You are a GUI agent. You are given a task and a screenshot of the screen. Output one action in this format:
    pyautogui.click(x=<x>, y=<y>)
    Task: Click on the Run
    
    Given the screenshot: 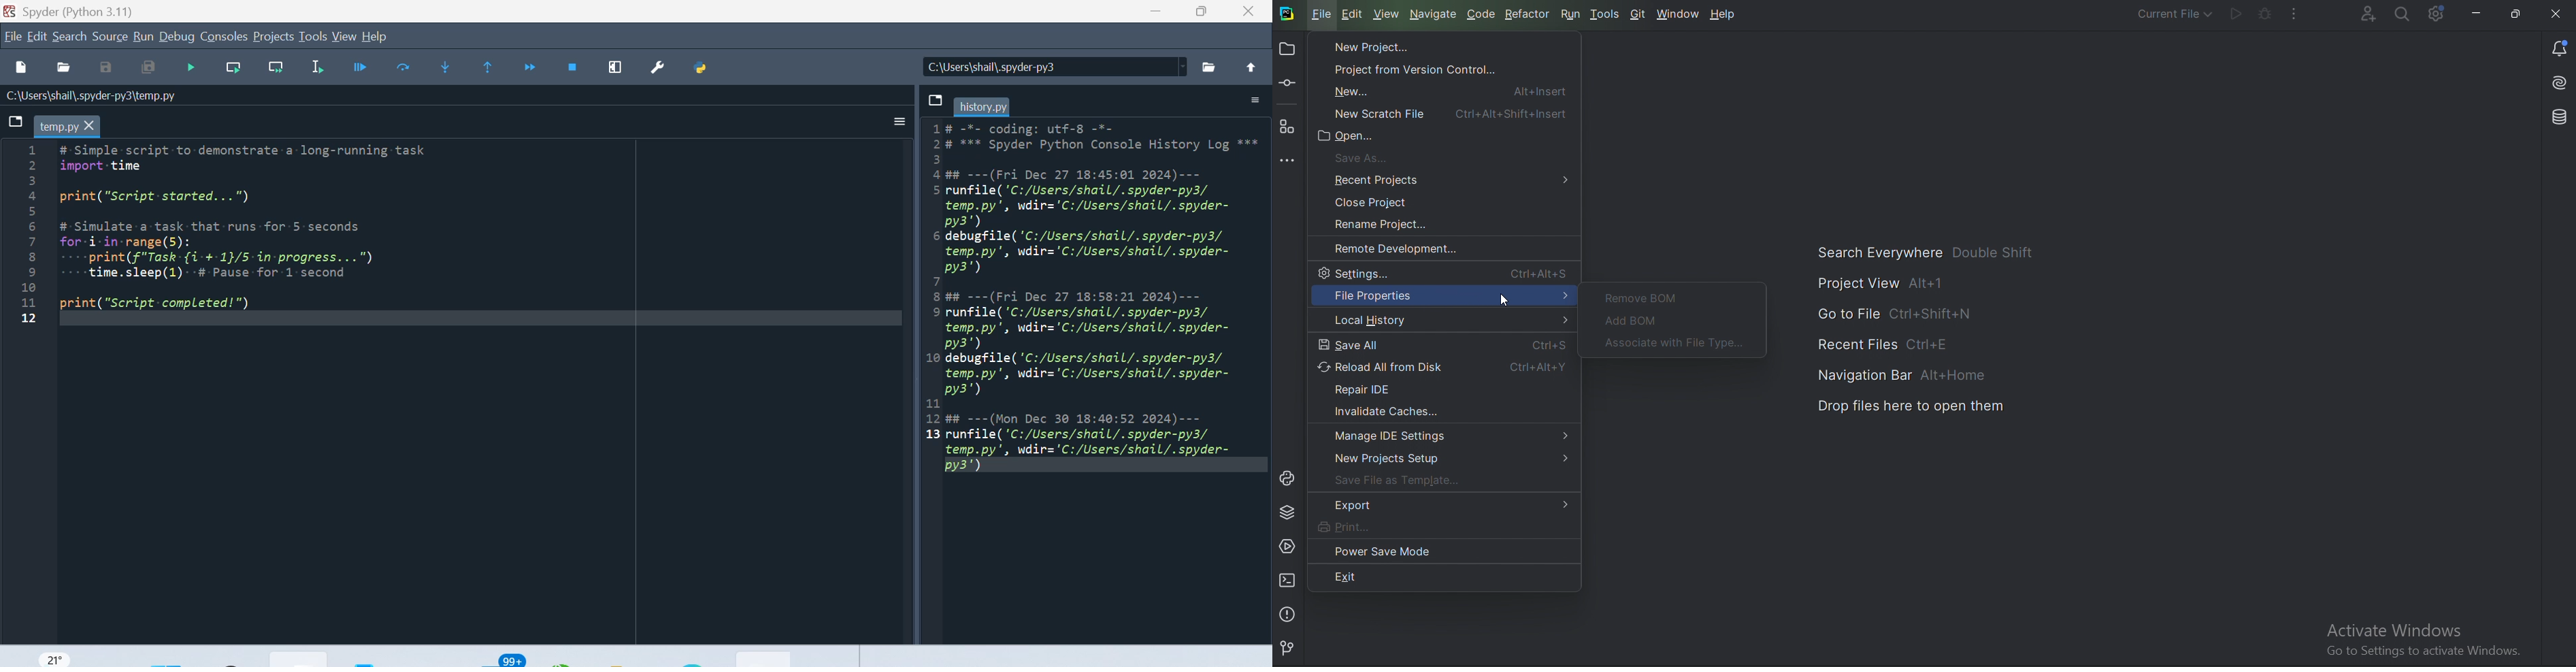 What is the action you would take?
    pyautogui.click(x=144, y=37)
    